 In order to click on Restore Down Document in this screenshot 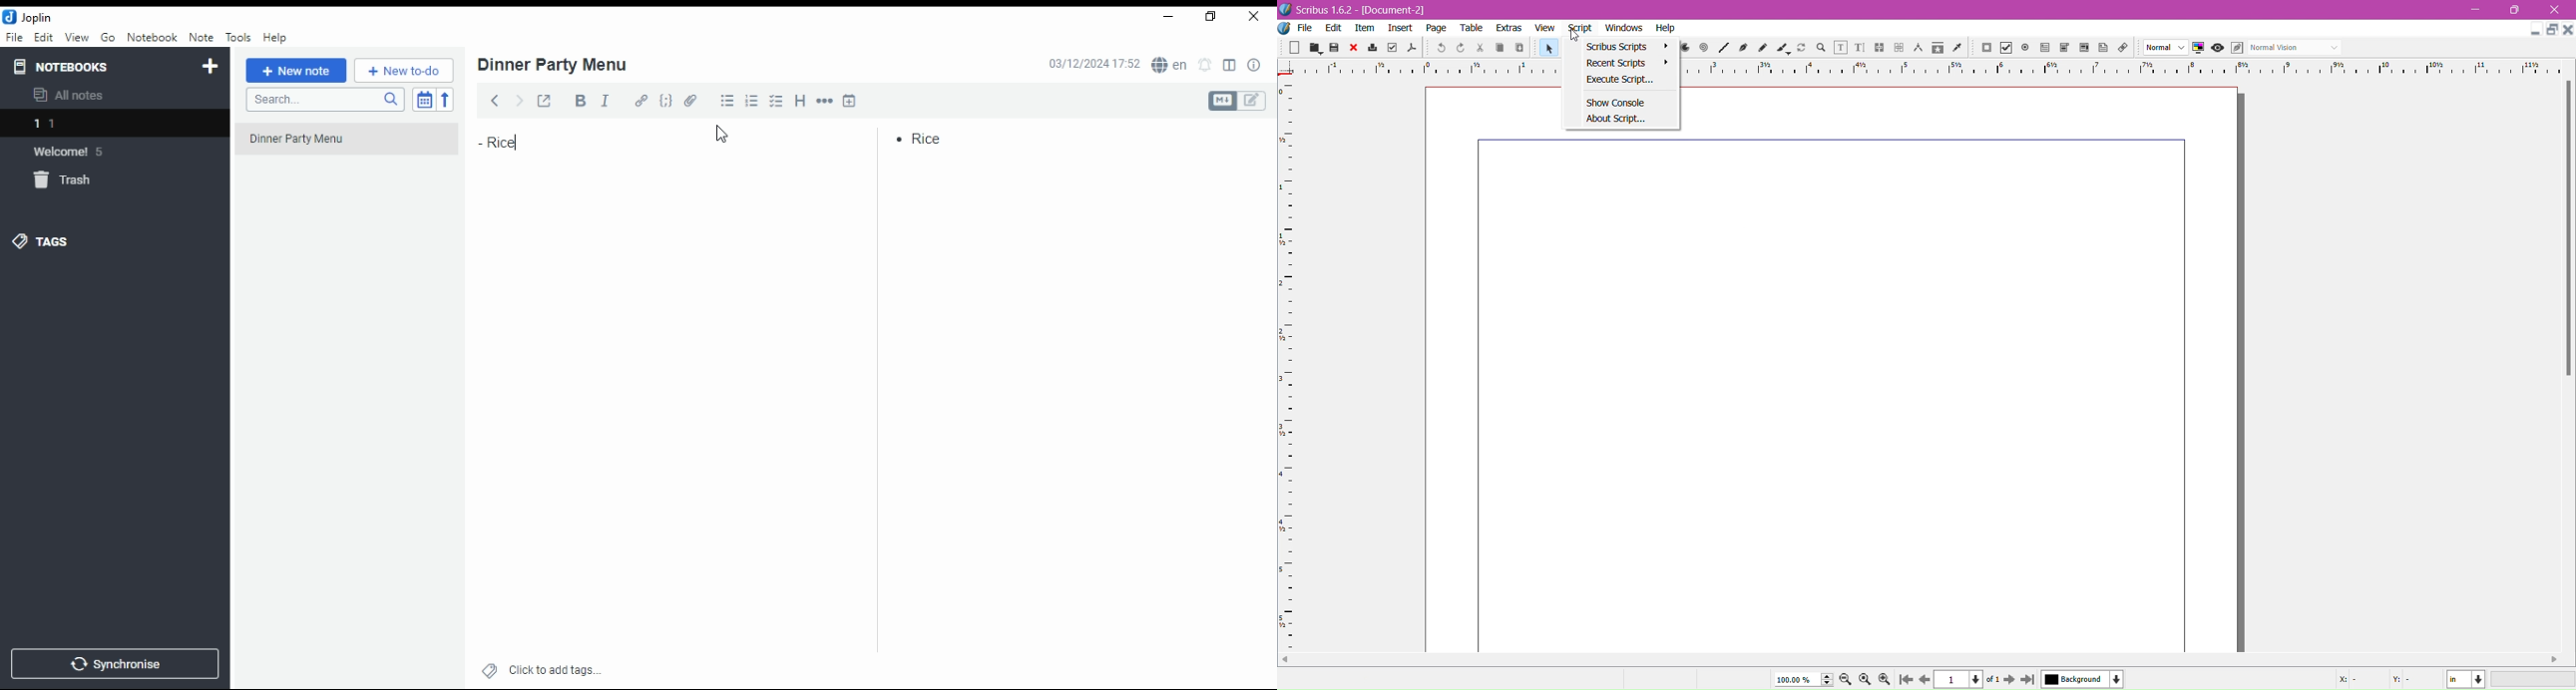, I will do `click(2552, 31)`.